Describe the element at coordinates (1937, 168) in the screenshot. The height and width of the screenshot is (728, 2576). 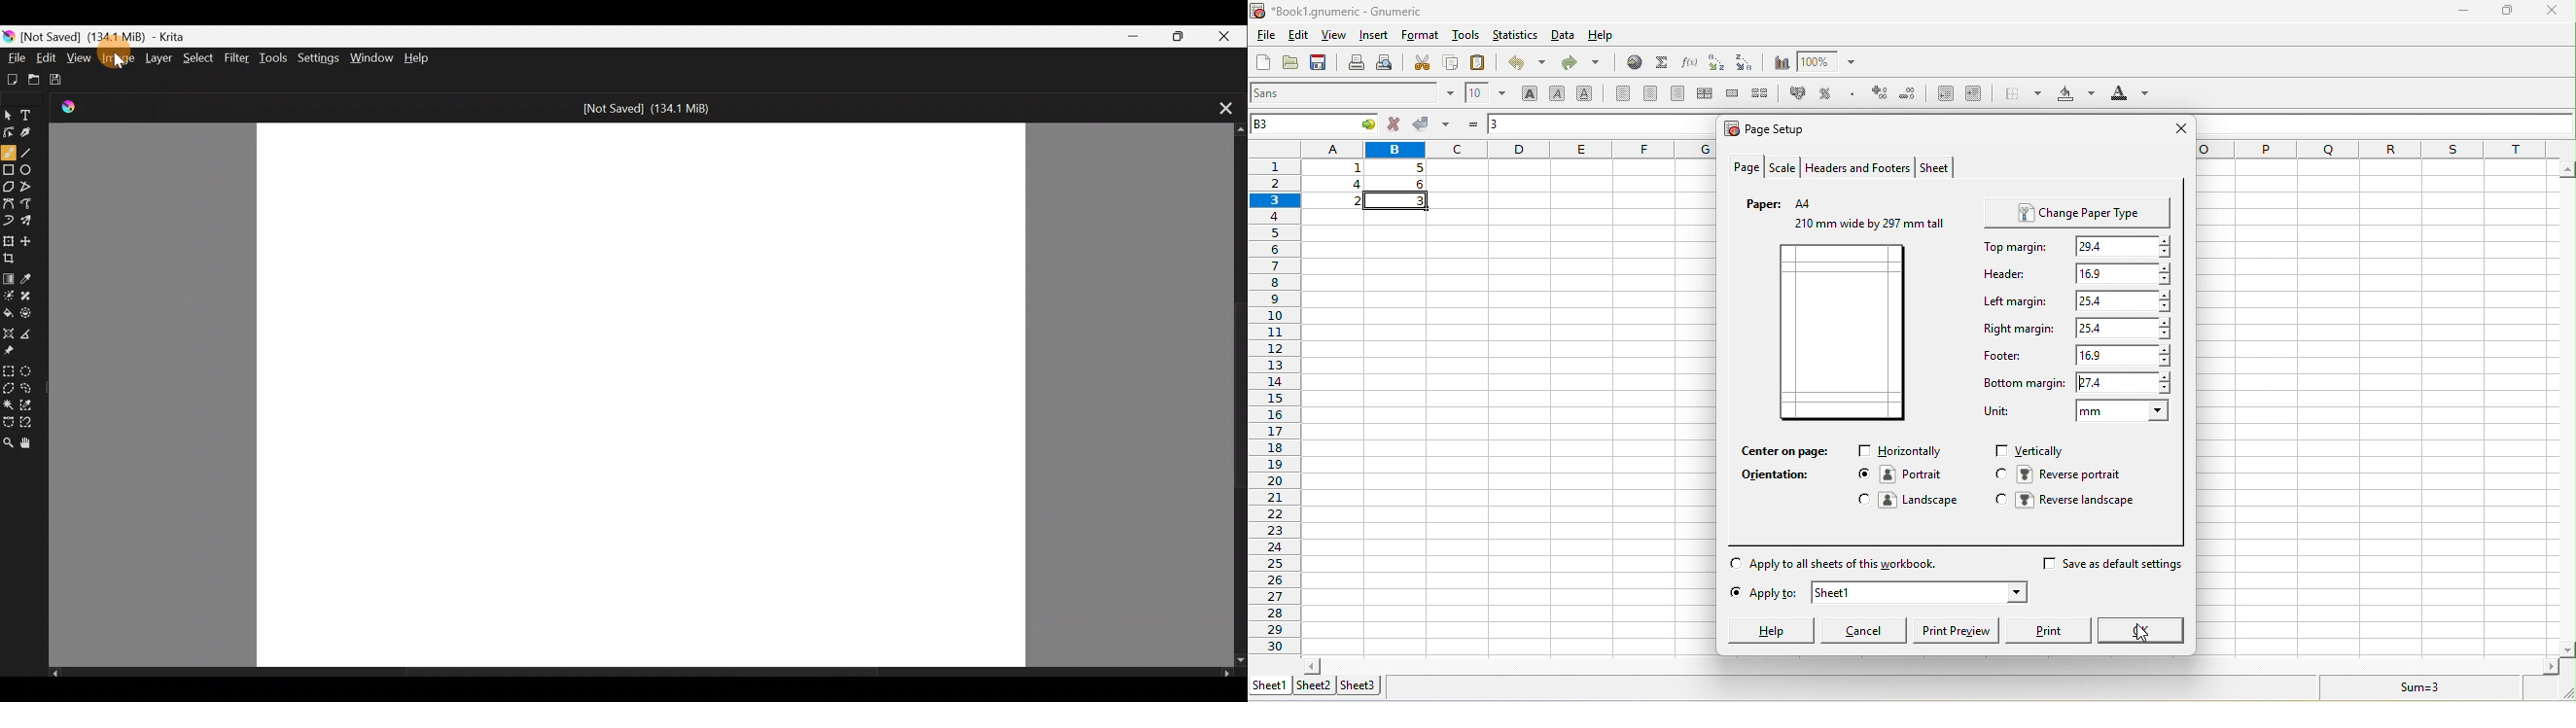
I see `sheet` at that location.